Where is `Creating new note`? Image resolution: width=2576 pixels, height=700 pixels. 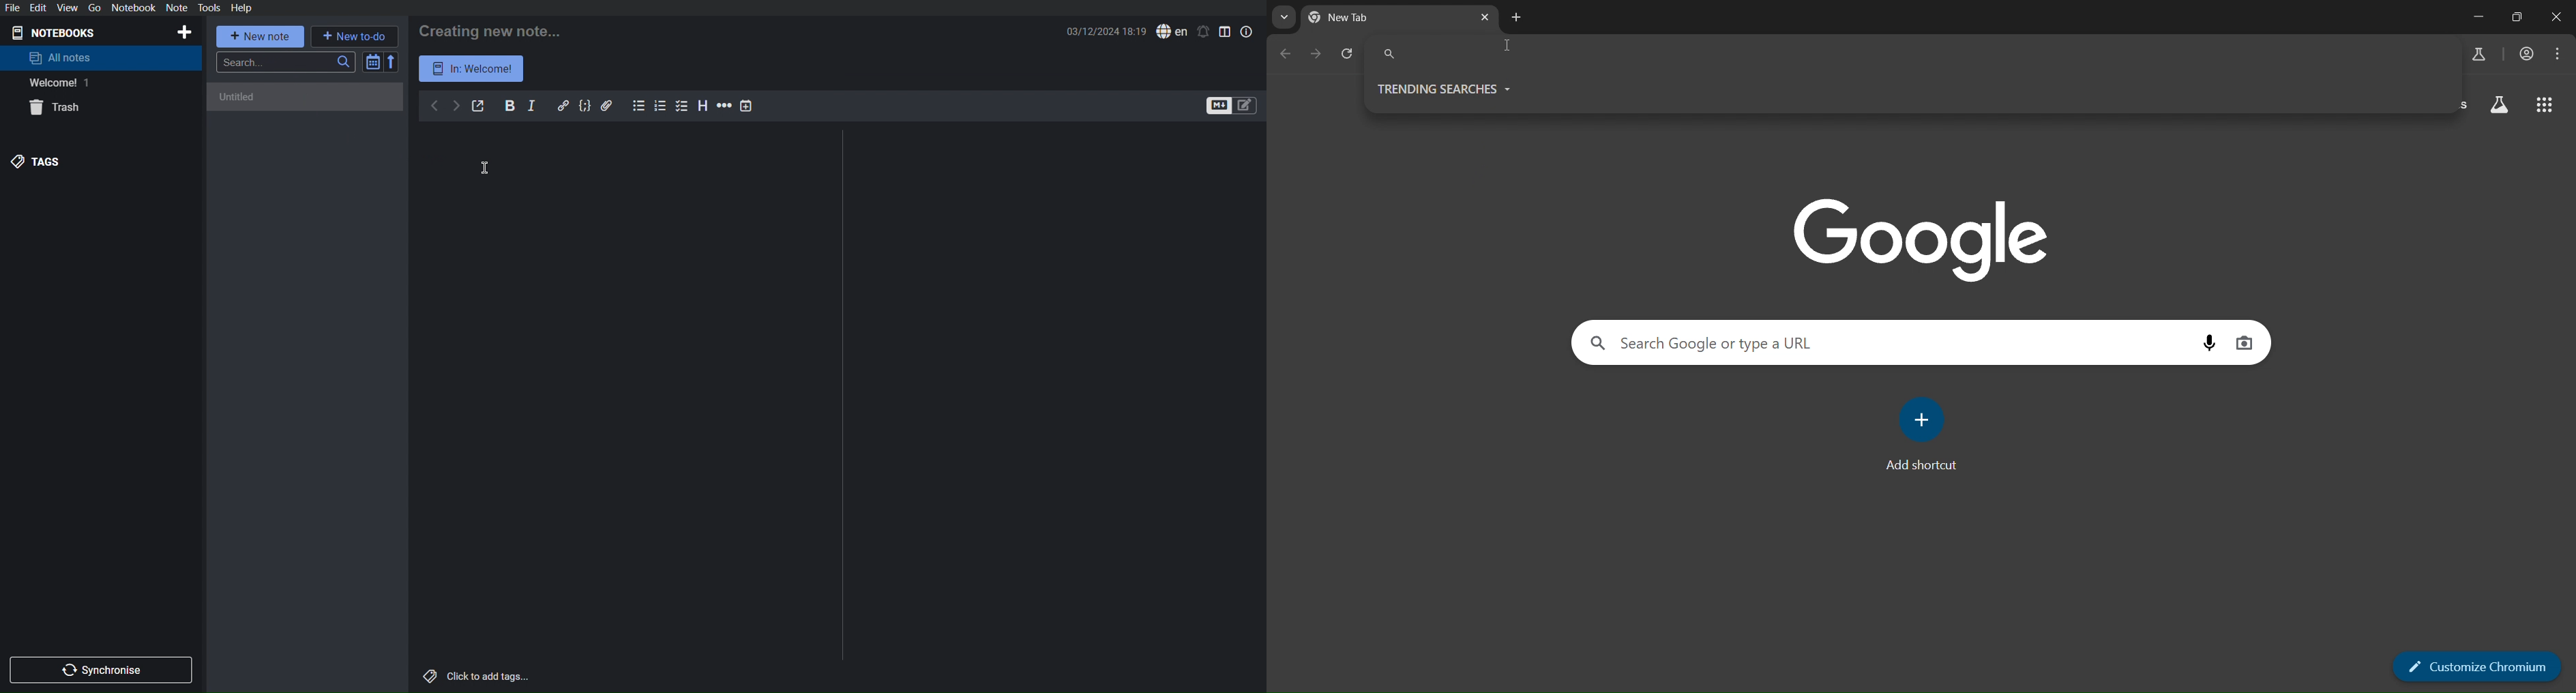
Creating new note is located at coordinates (493, 28).